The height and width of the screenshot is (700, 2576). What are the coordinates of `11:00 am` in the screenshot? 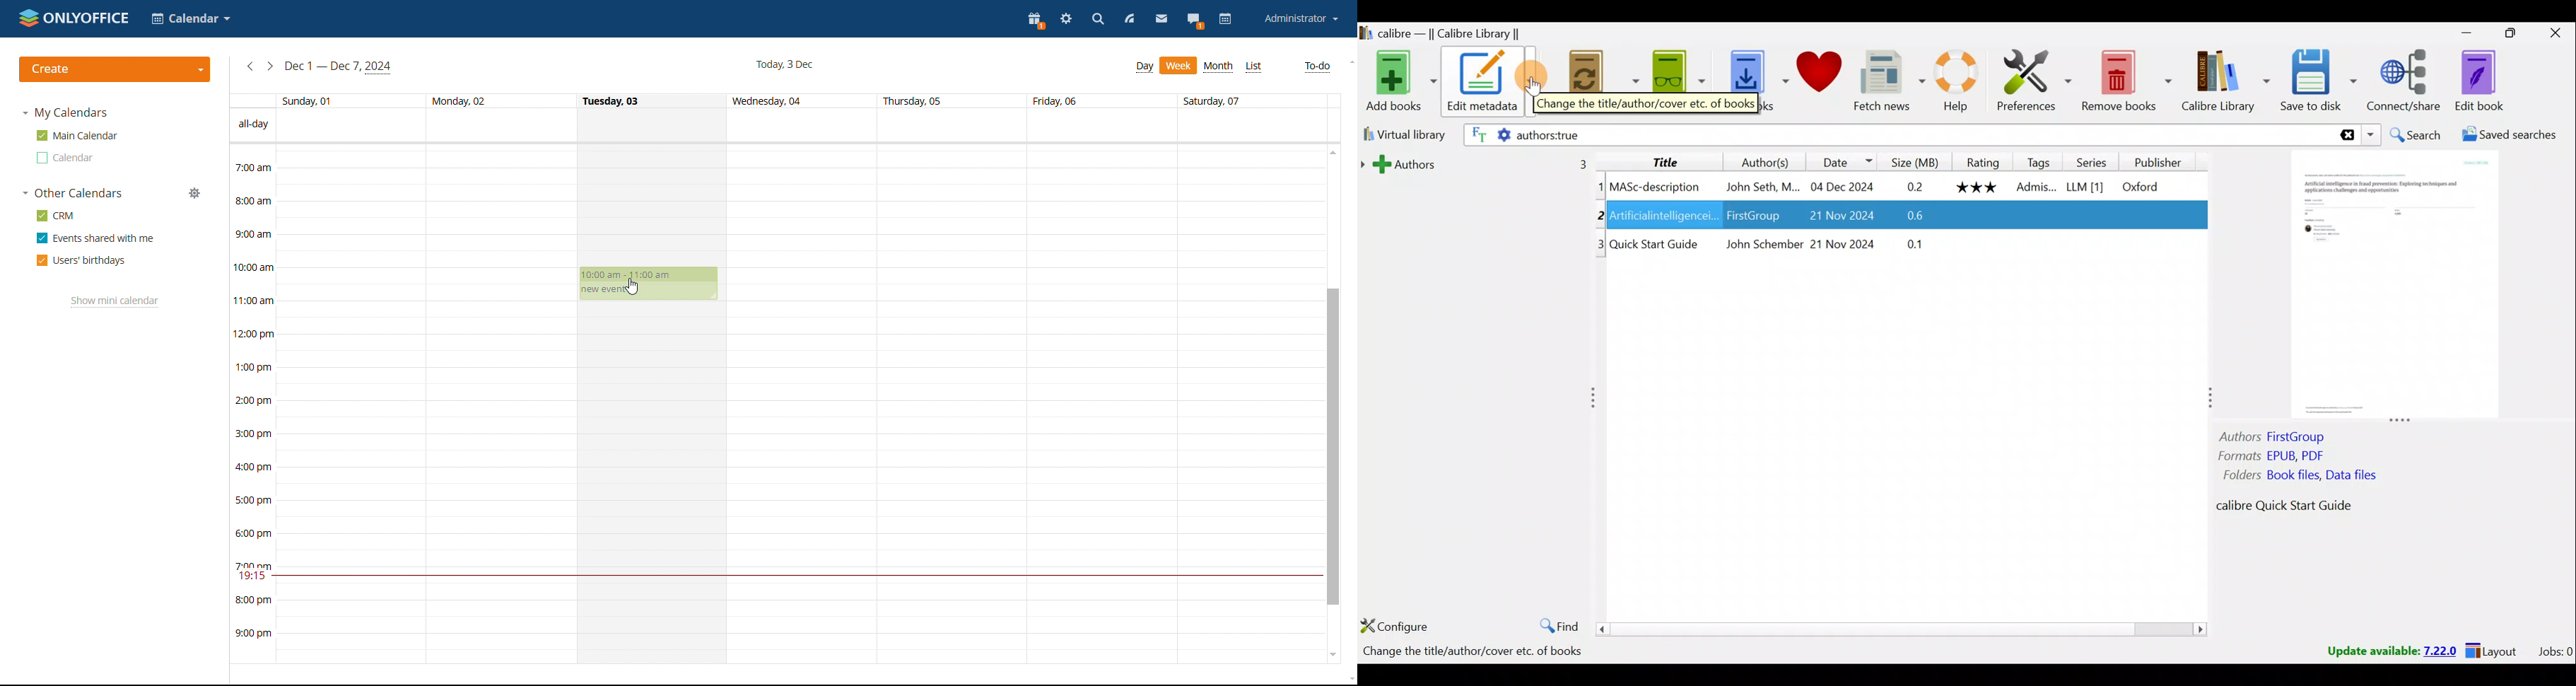 It's located at (254, 300).